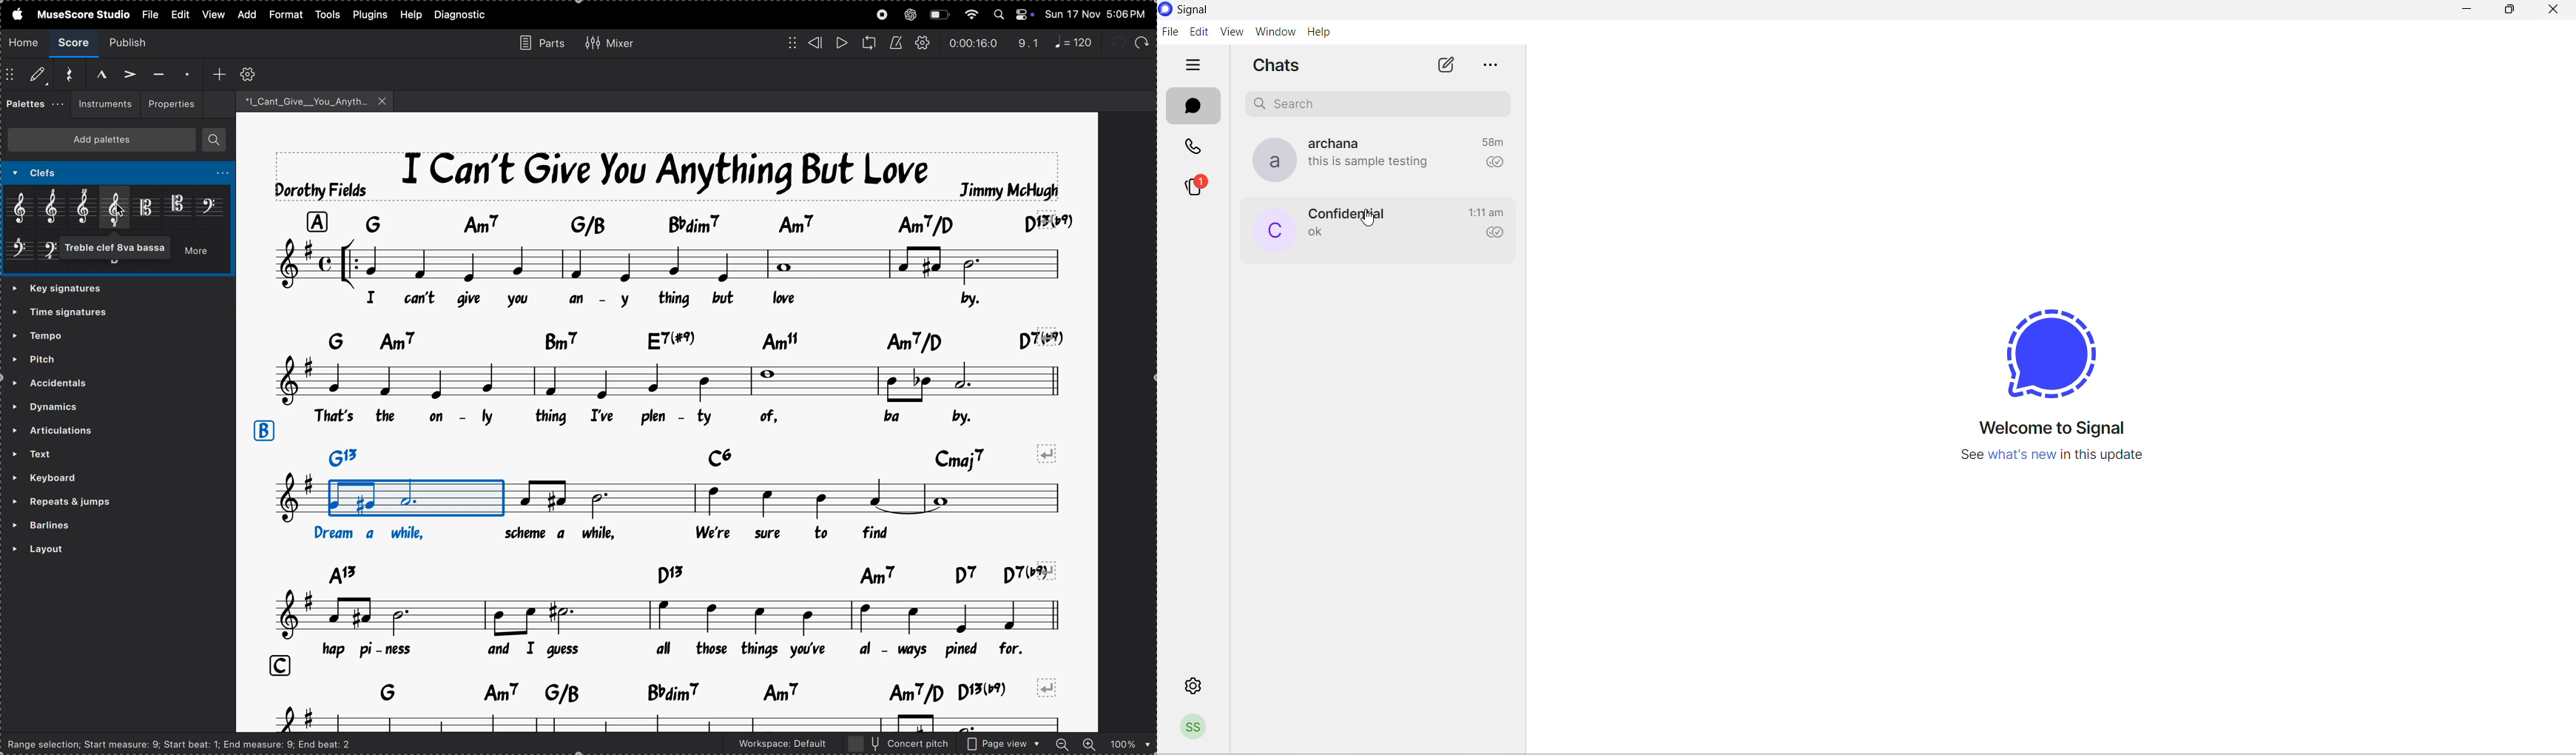 The height and width of the screenshot is (756, 2576). Describe the element at coordinates (1493, 233) in the screenshot. I see `read recipient` at that location.